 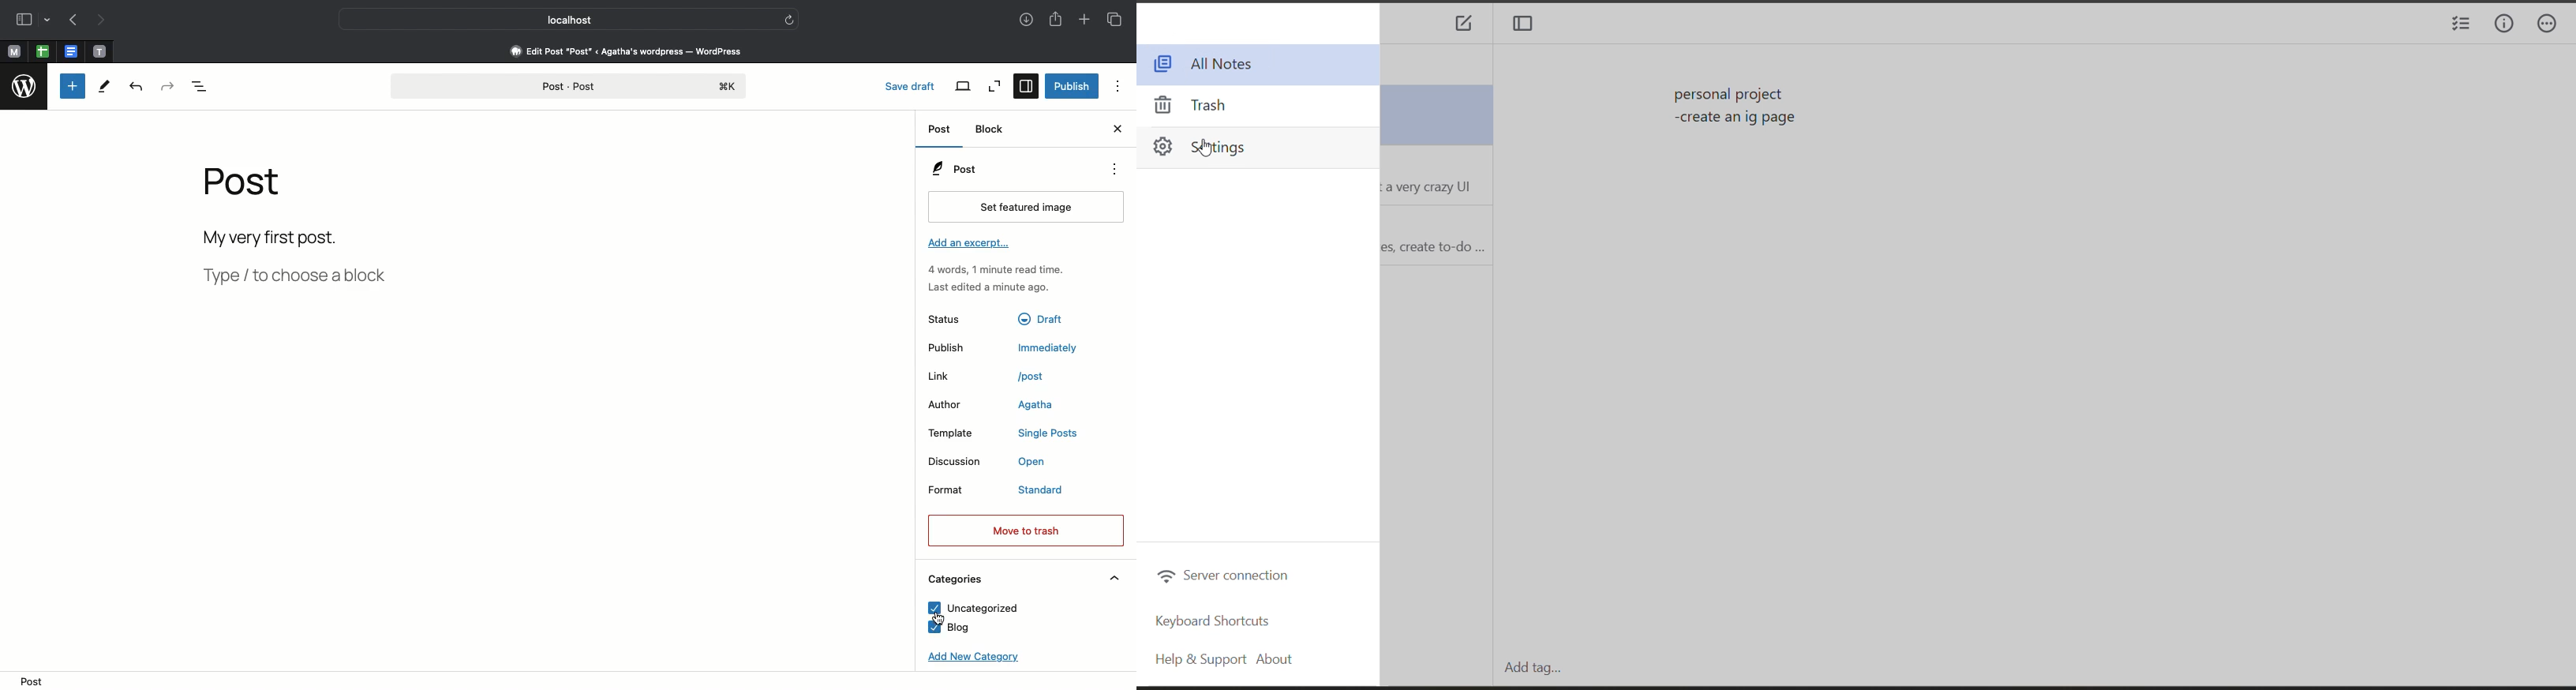 What do you see at coordinates (953, 406) in the screenshot?
I see `Author` at bounding box center [953, 406].